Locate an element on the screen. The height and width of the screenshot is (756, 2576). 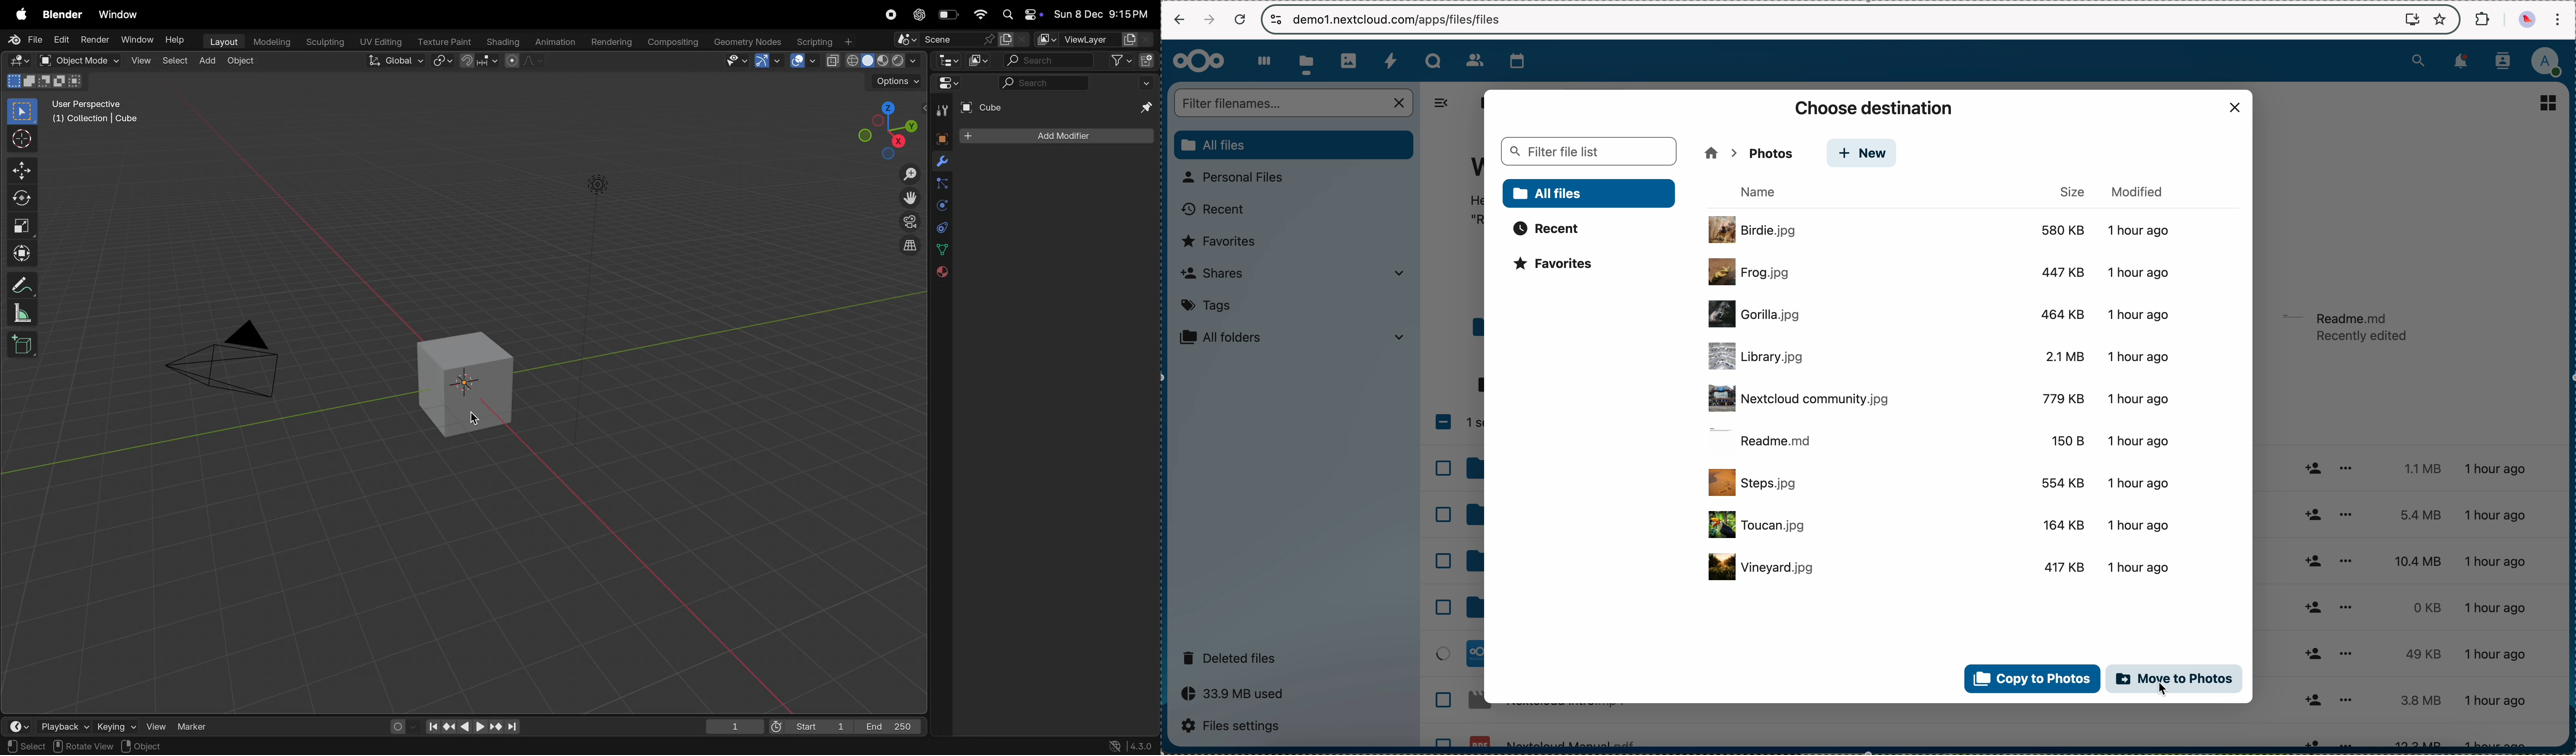
click on files is located at coordinates (1308, 61).